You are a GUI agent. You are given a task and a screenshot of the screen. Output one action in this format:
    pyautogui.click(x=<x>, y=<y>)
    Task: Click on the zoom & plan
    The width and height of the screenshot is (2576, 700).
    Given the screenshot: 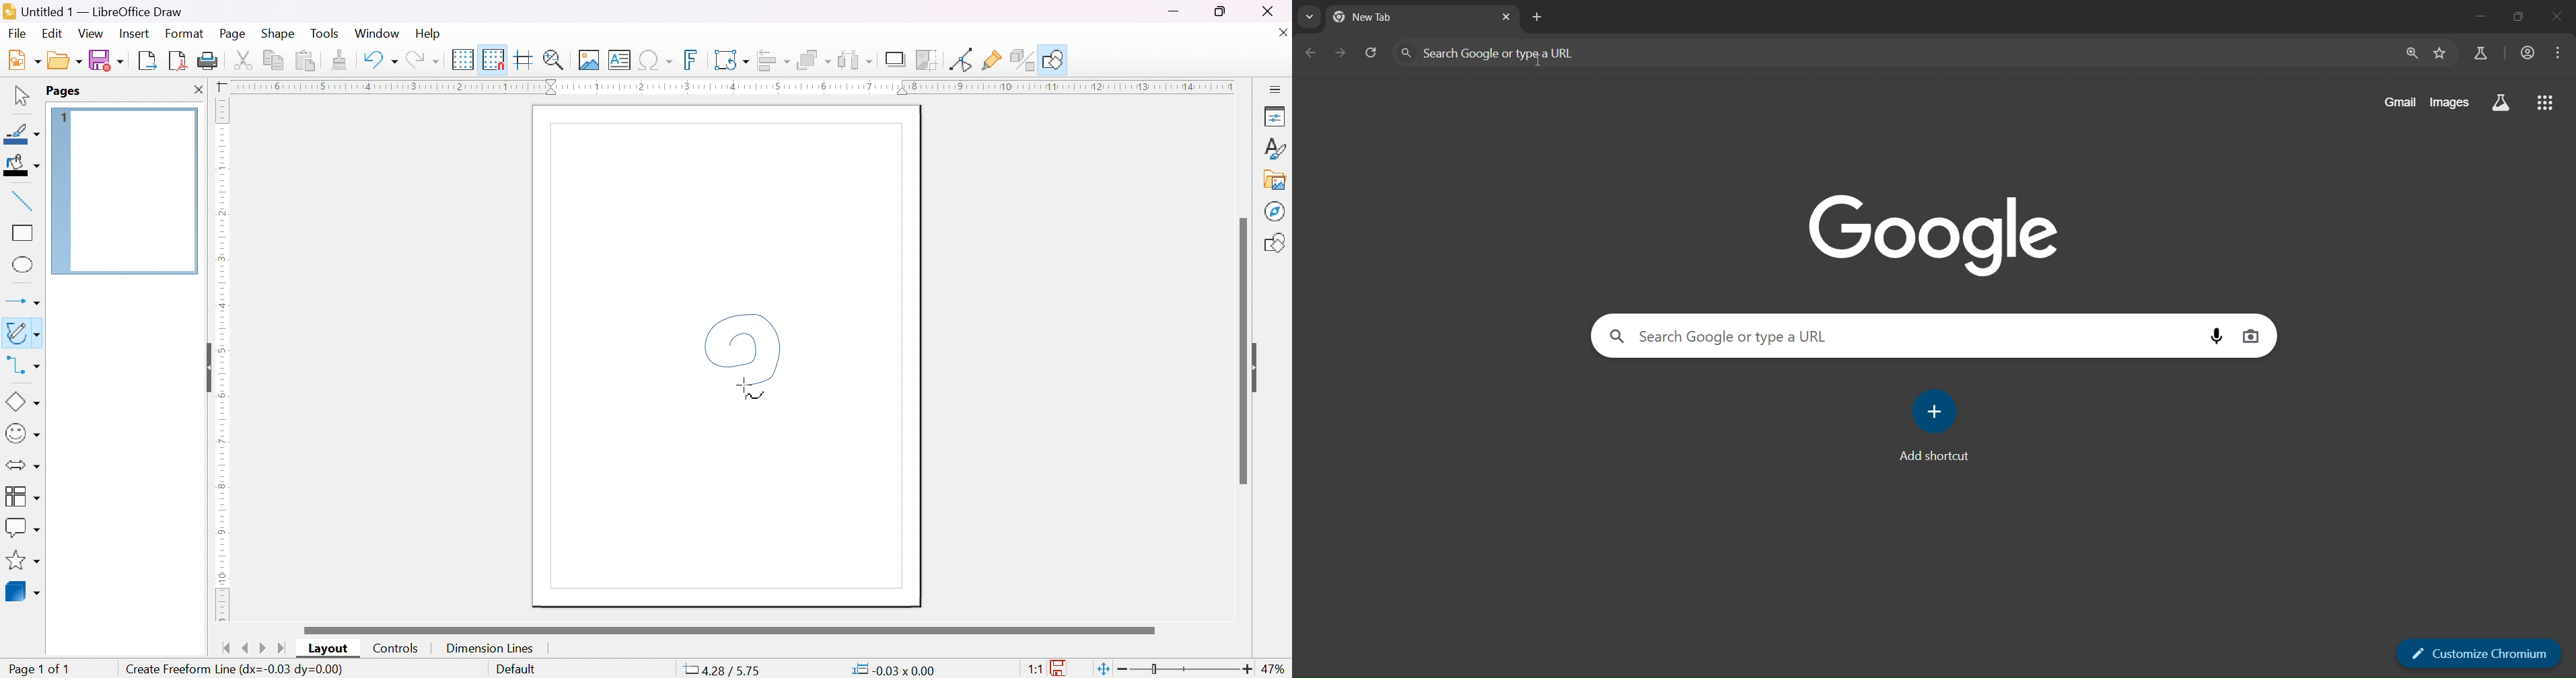 What is the action you would take?
    pyautogui.click(x=555, y=60)
    